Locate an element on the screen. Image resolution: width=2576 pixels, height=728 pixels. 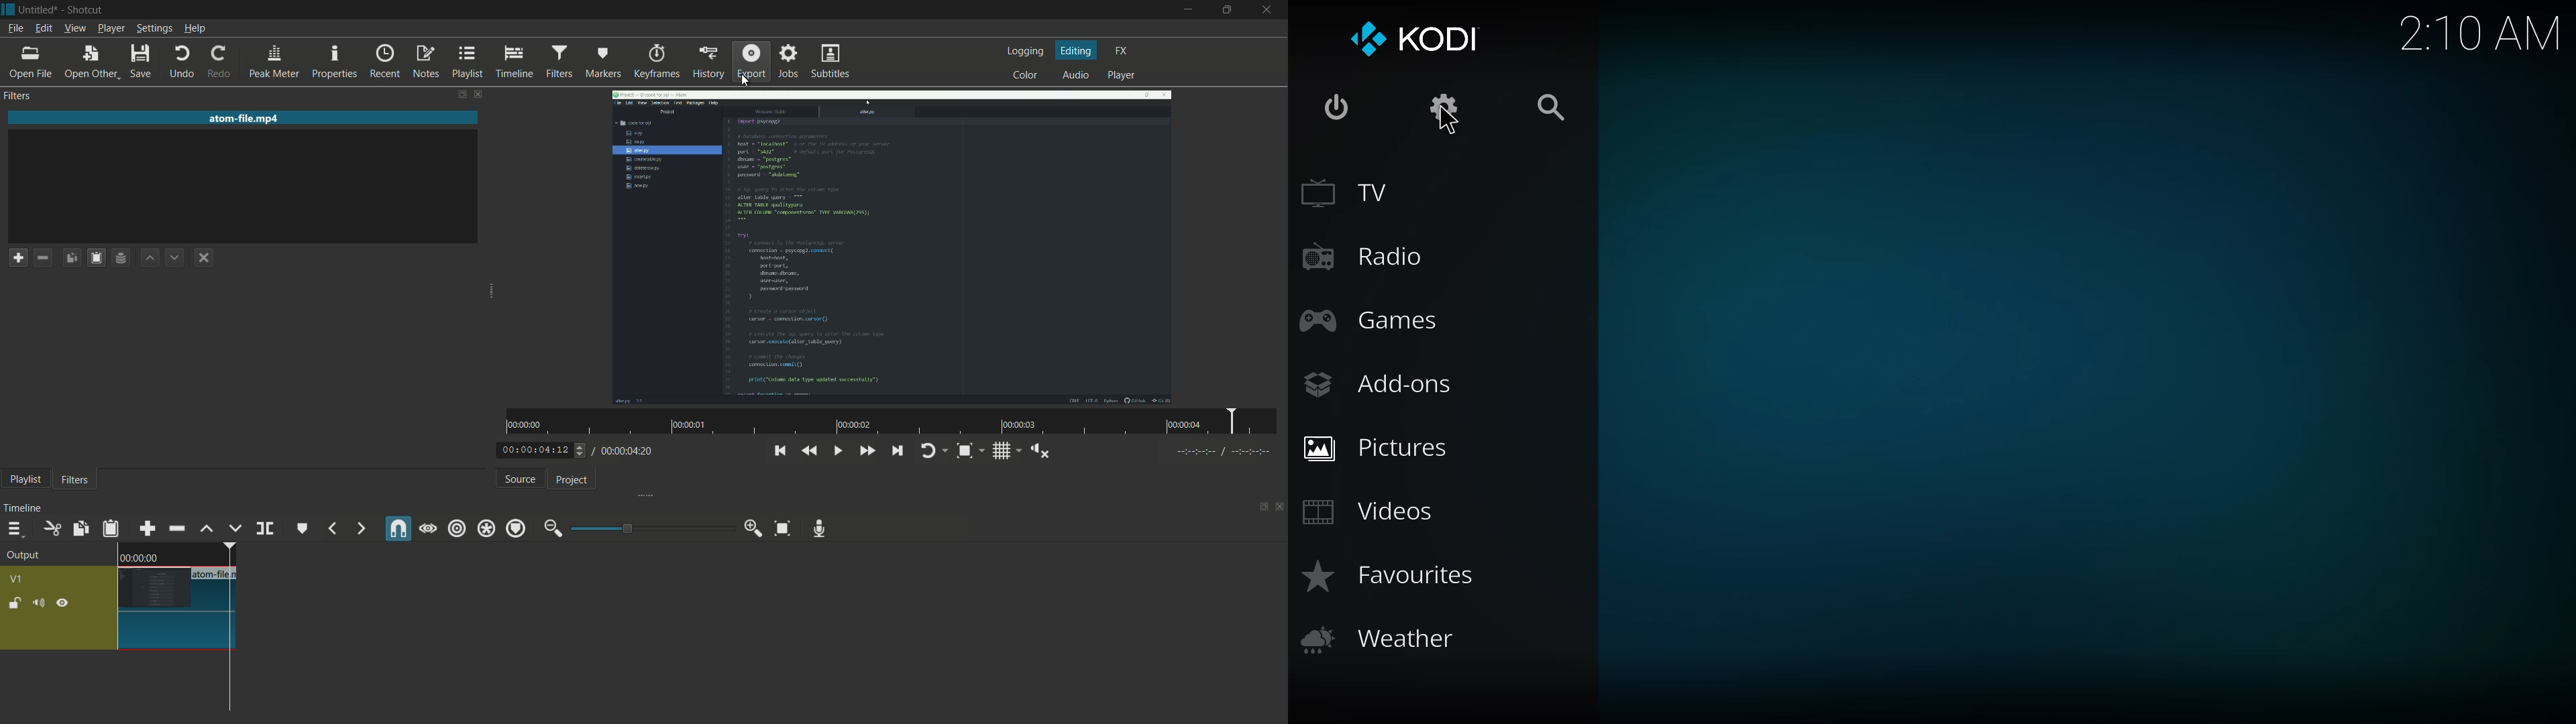
save is located at coordinates (142, 60).